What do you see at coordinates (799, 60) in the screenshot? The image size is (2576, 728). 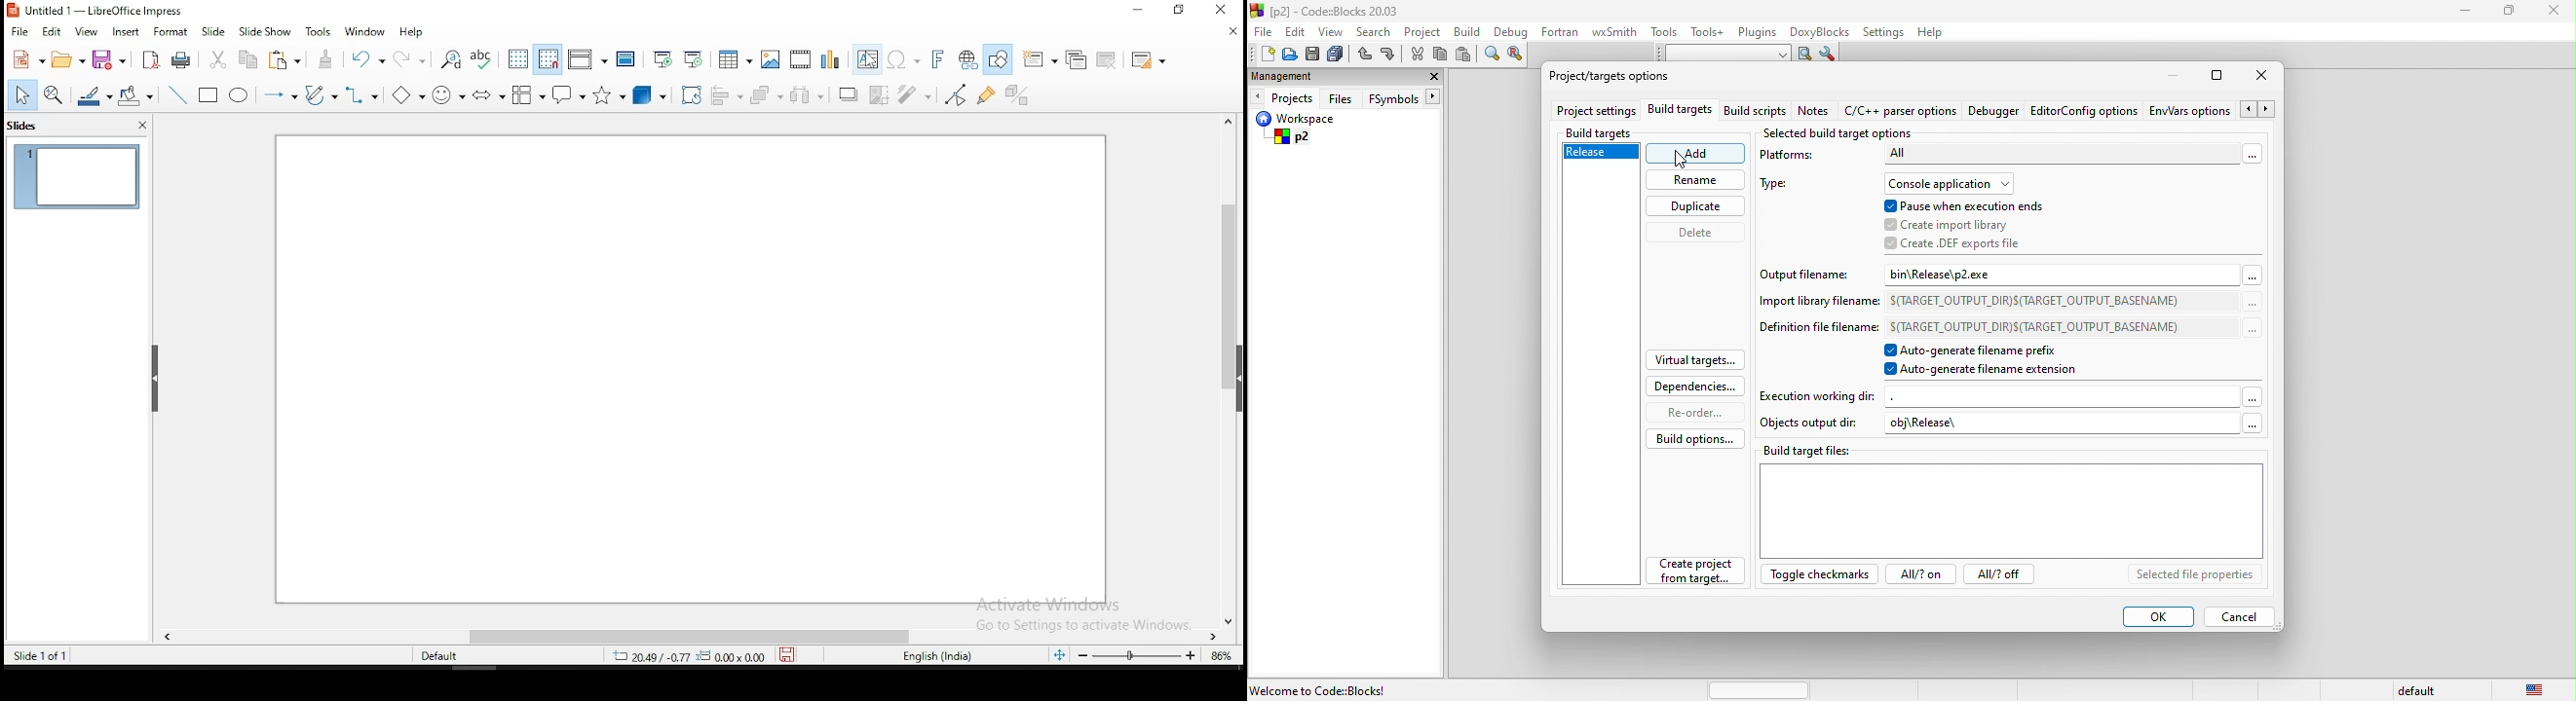 I see `insert video` at bounding box center [799, 60].